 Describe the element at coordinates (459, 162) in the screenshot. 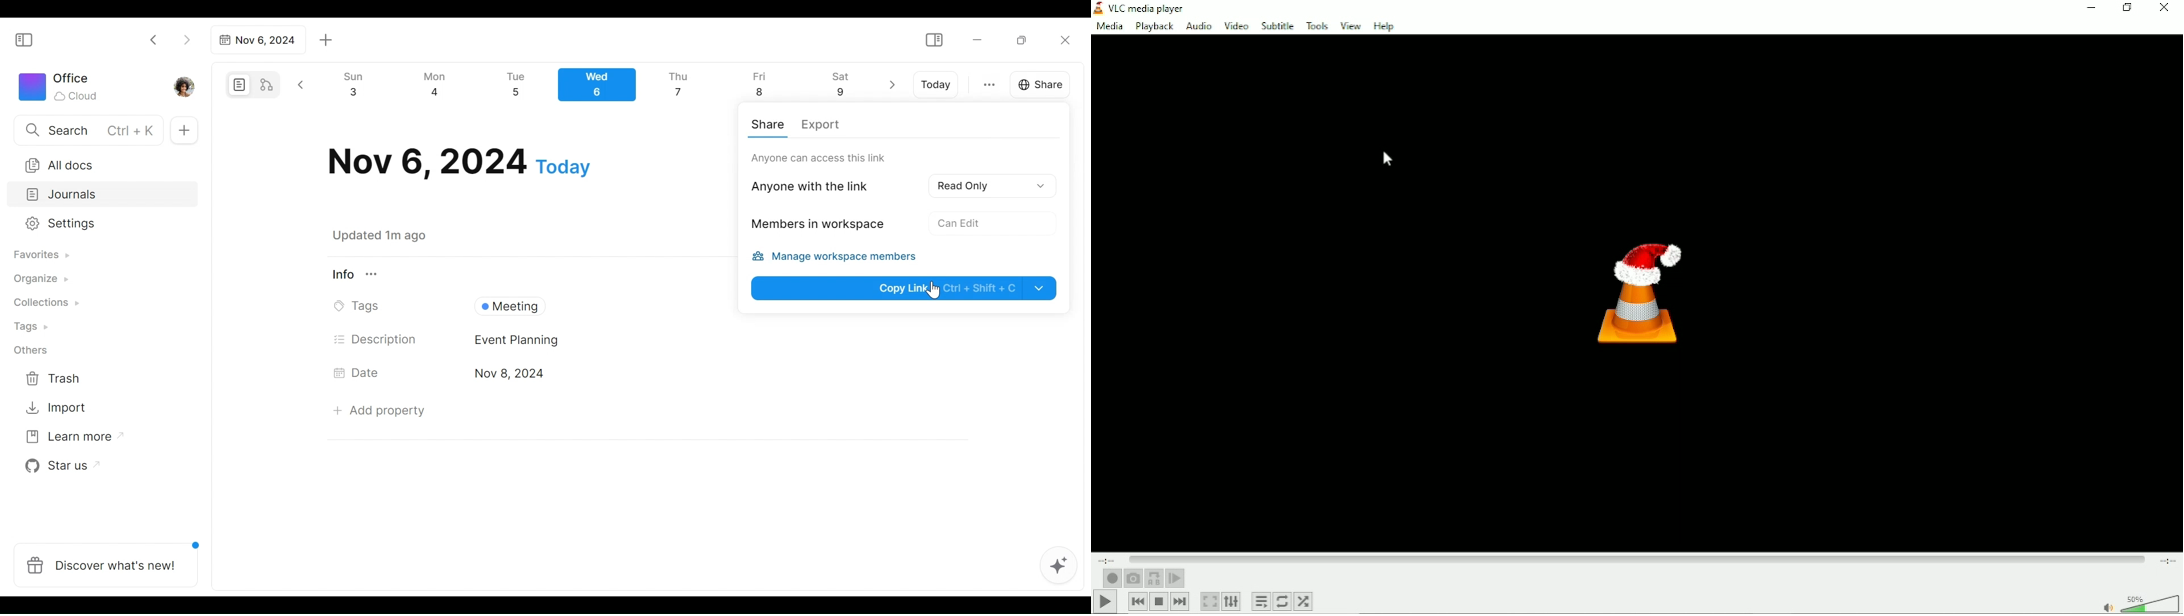

I see `Date` at that location.